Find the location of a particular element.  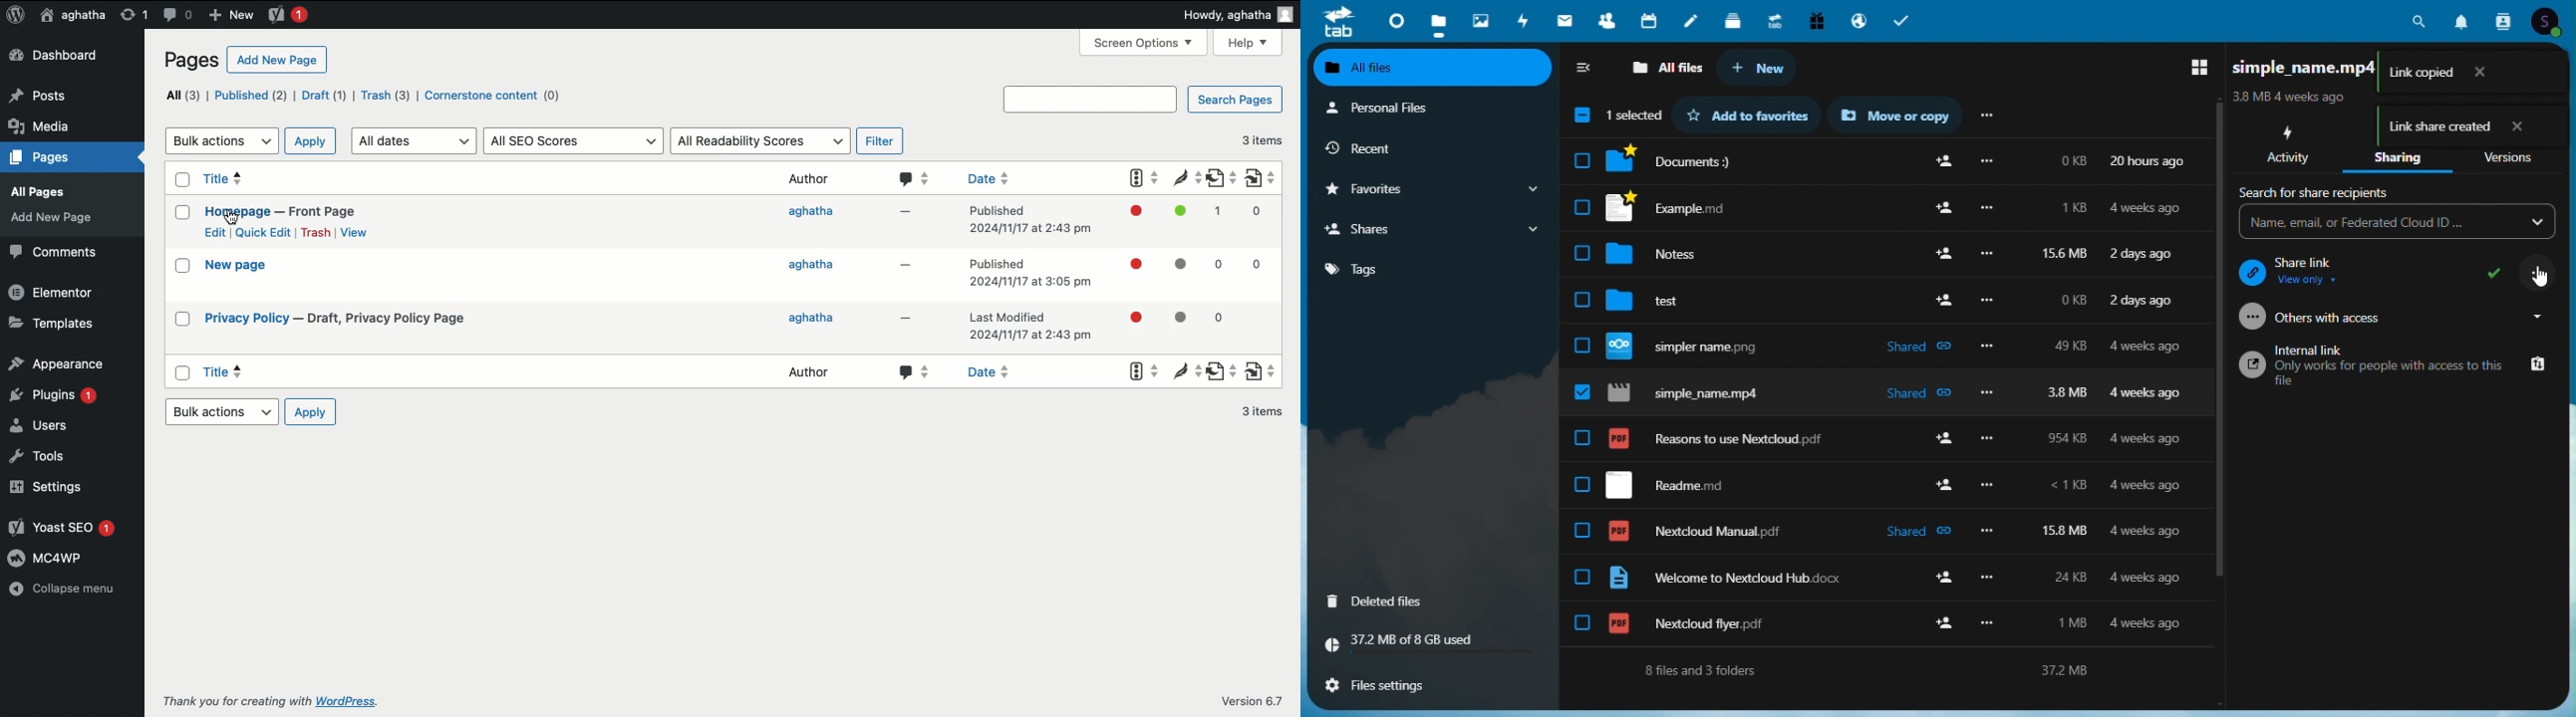

Sharing is located at coordinates (2398, 148).